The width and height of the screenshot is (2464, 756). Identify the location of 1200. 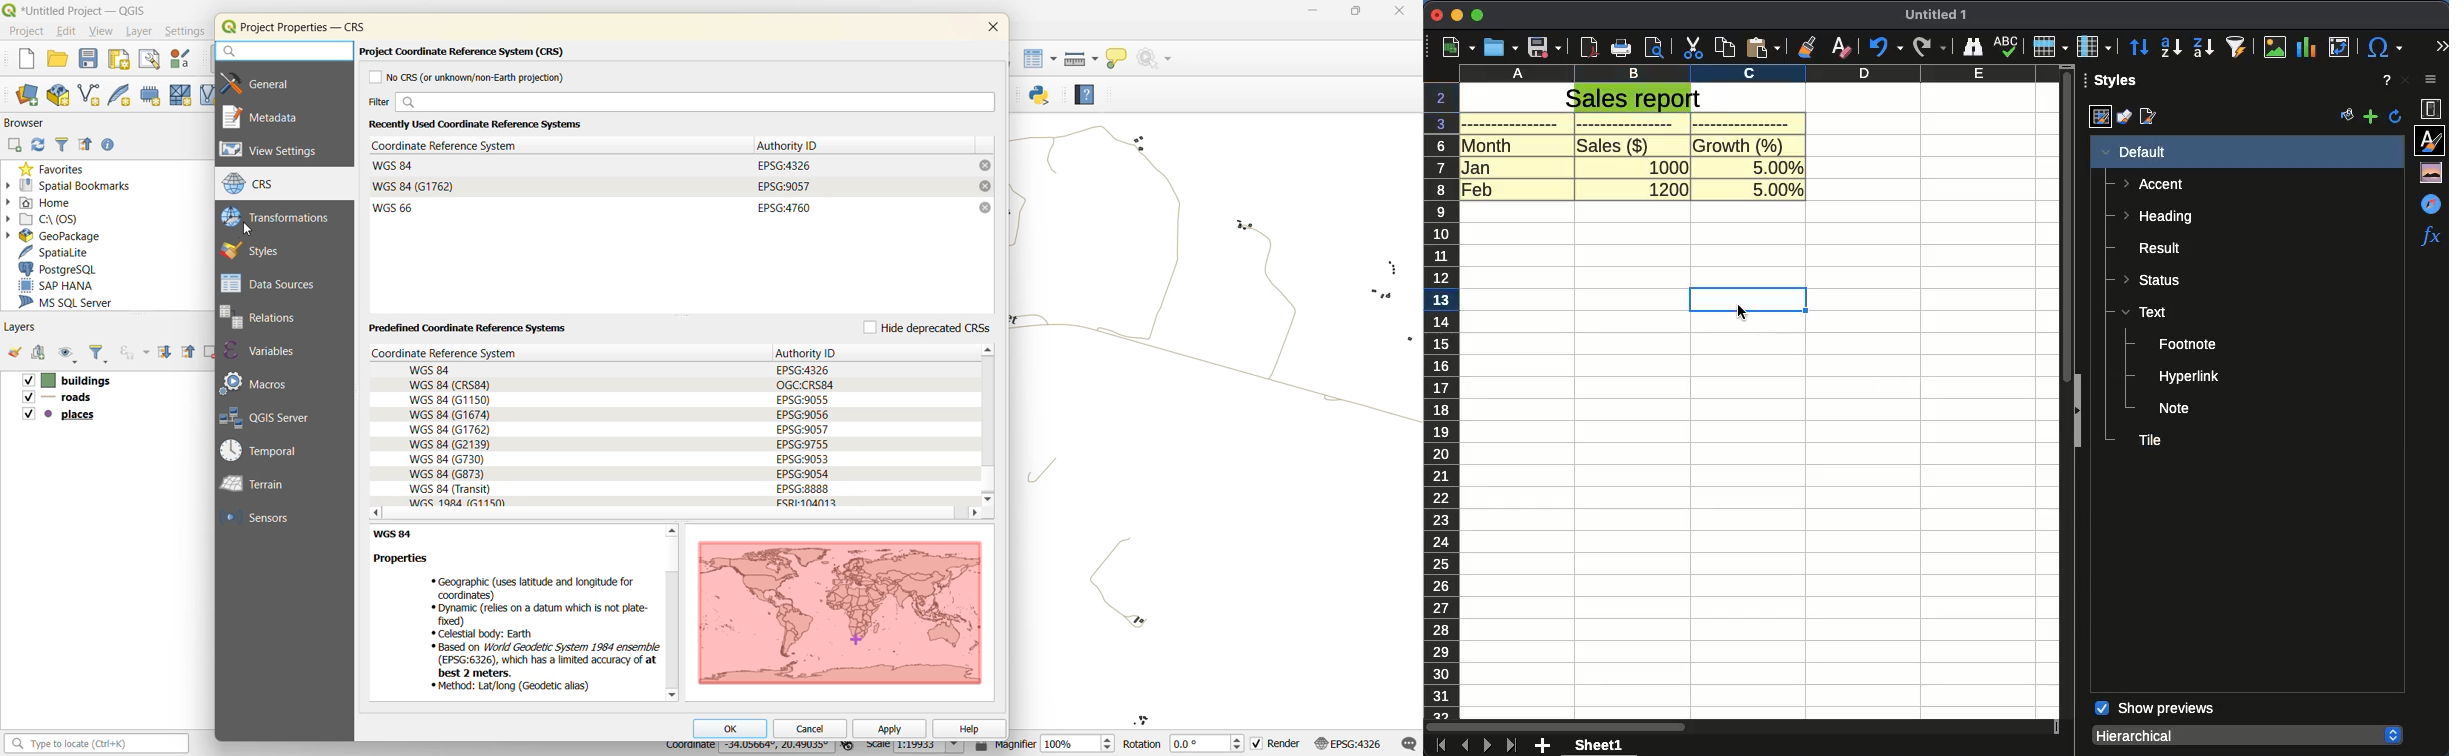
(1667, 189).